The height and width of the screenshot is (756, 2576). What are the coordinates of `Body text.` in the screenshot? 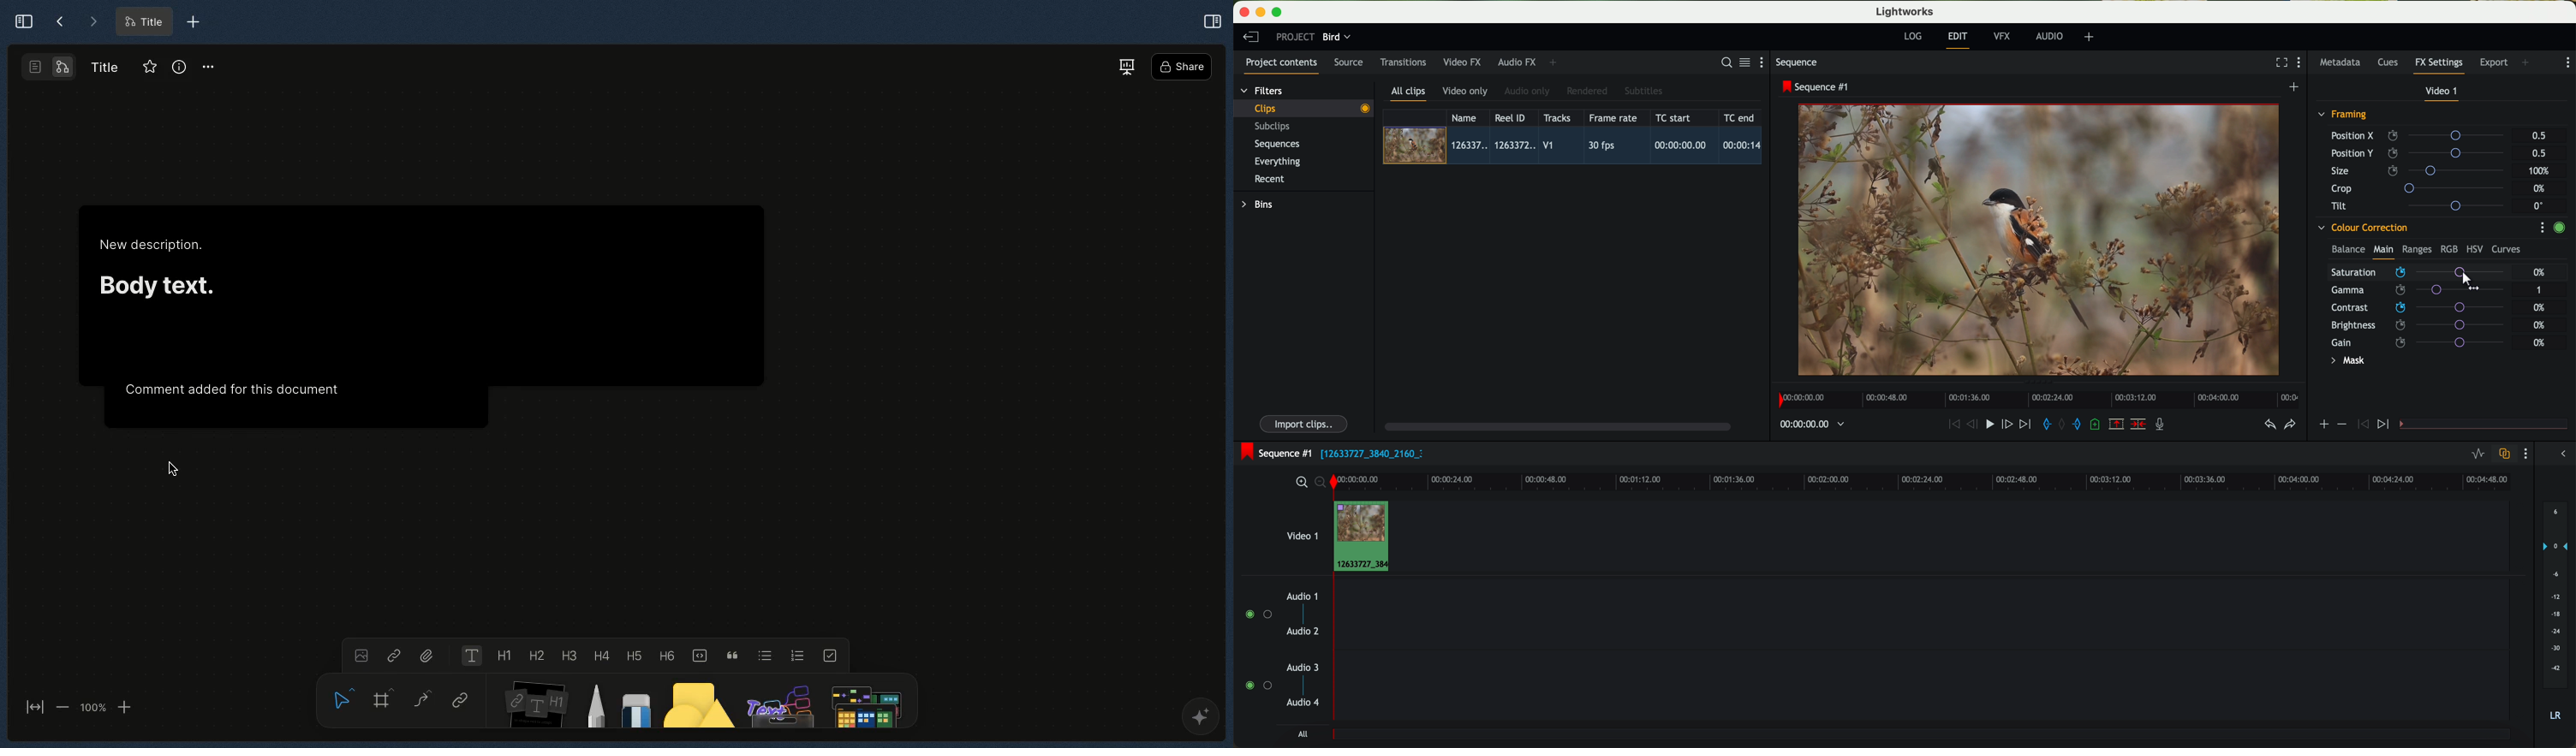 It's located at (156, 282).